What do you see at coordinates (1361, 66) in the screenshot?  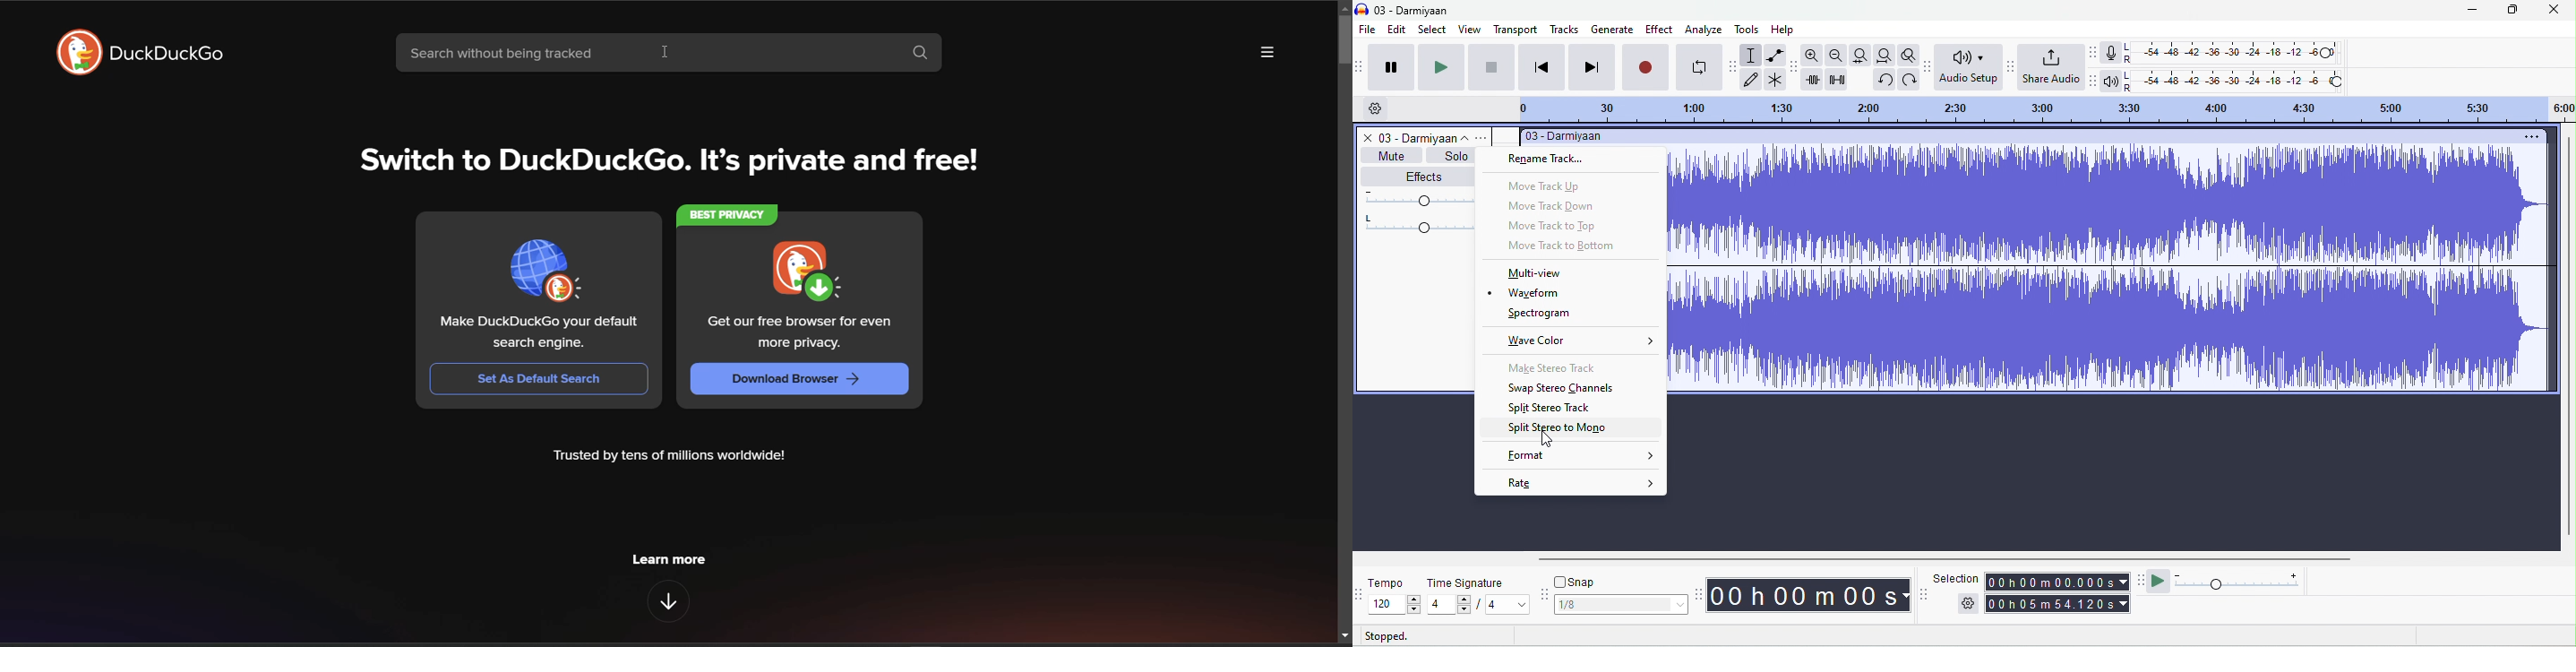 I see `audacity audio transport toolbar` at bounding box center [1361, 66].